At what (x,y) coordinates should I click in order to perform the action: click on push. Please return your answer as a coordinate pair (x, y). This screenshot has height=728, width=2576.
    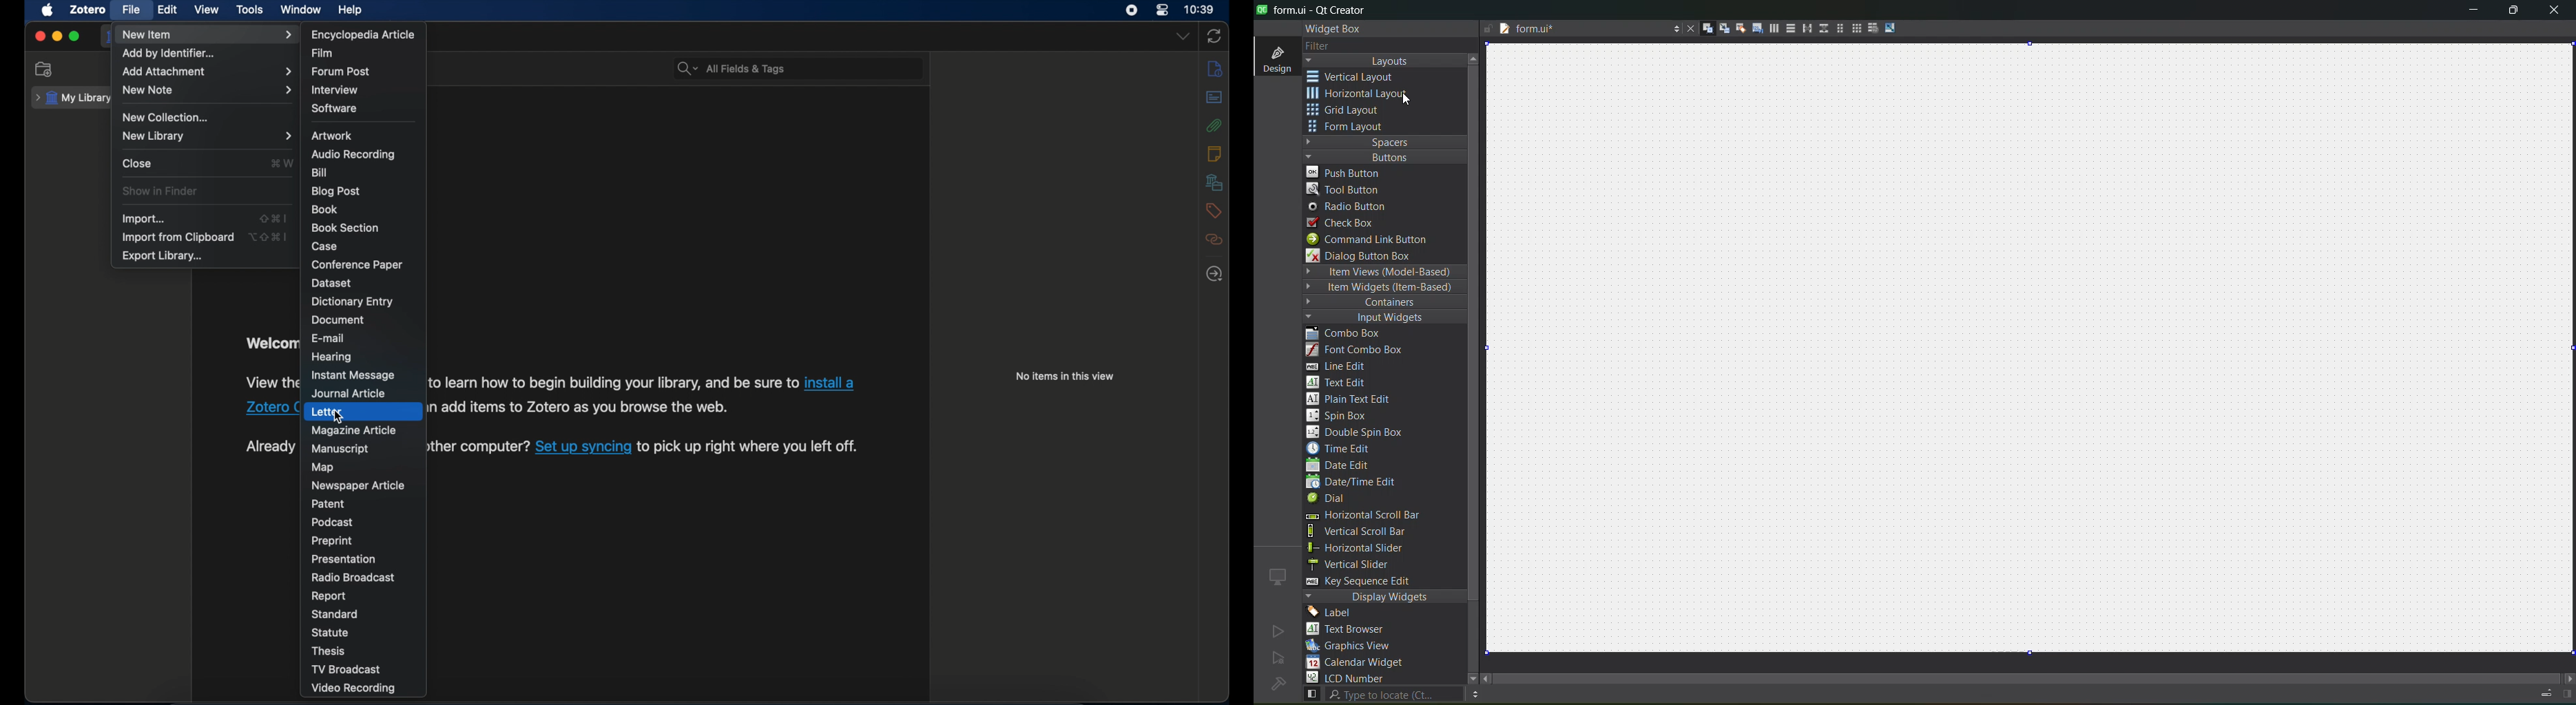
    Looking at the image, I should click on (1345, 171).